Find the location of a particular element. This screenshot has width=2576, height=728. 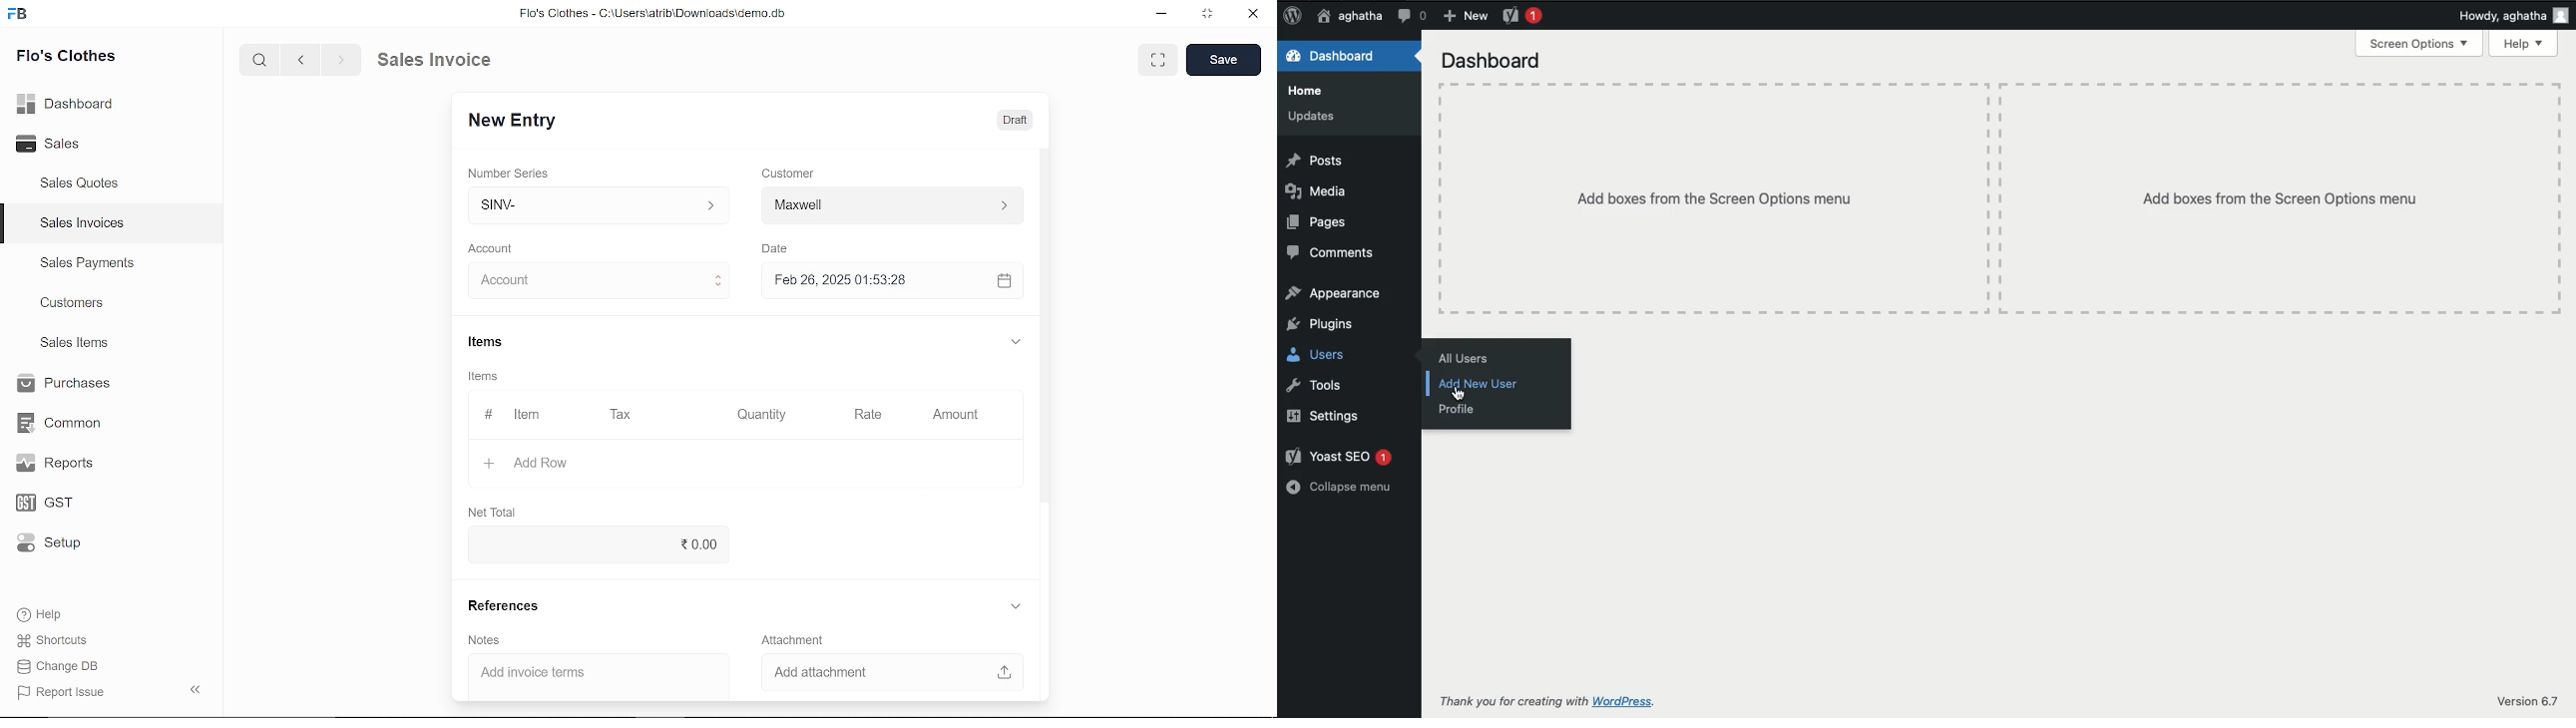

20.00 is located at coordinates (594, 543).